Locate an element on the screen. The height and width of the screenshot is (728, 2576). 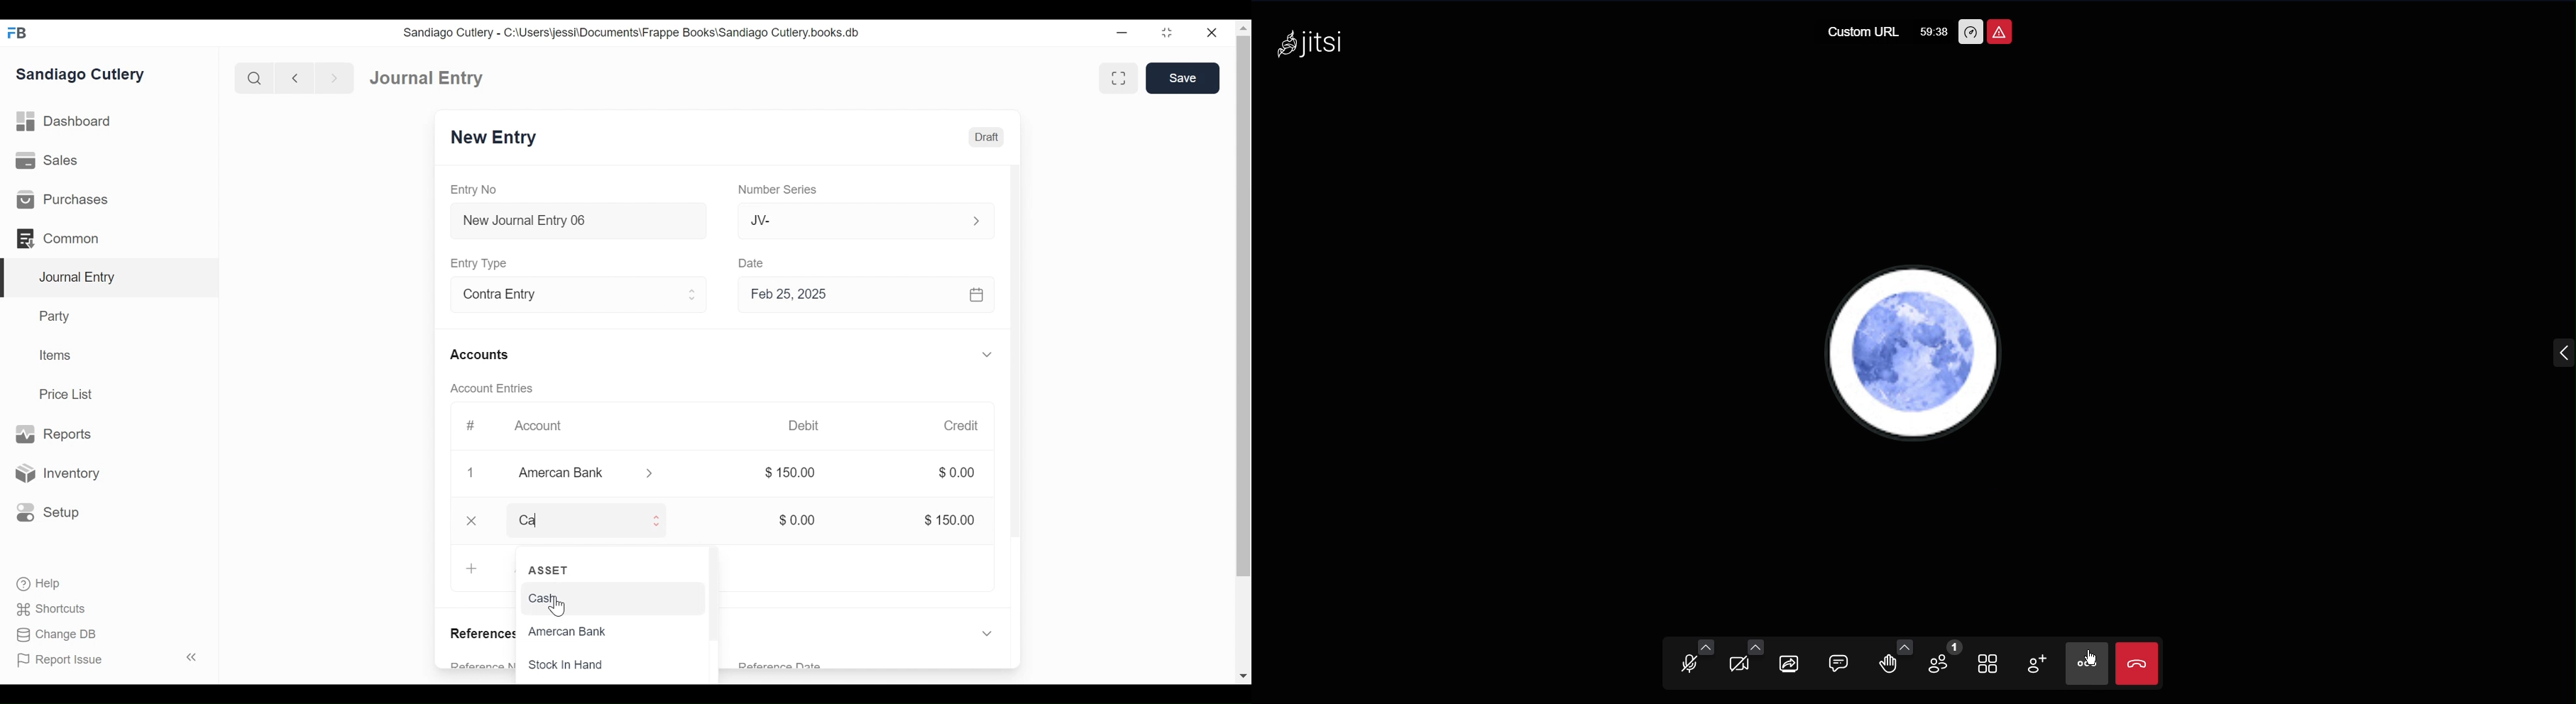
Common is located at coordinates (65, 239).